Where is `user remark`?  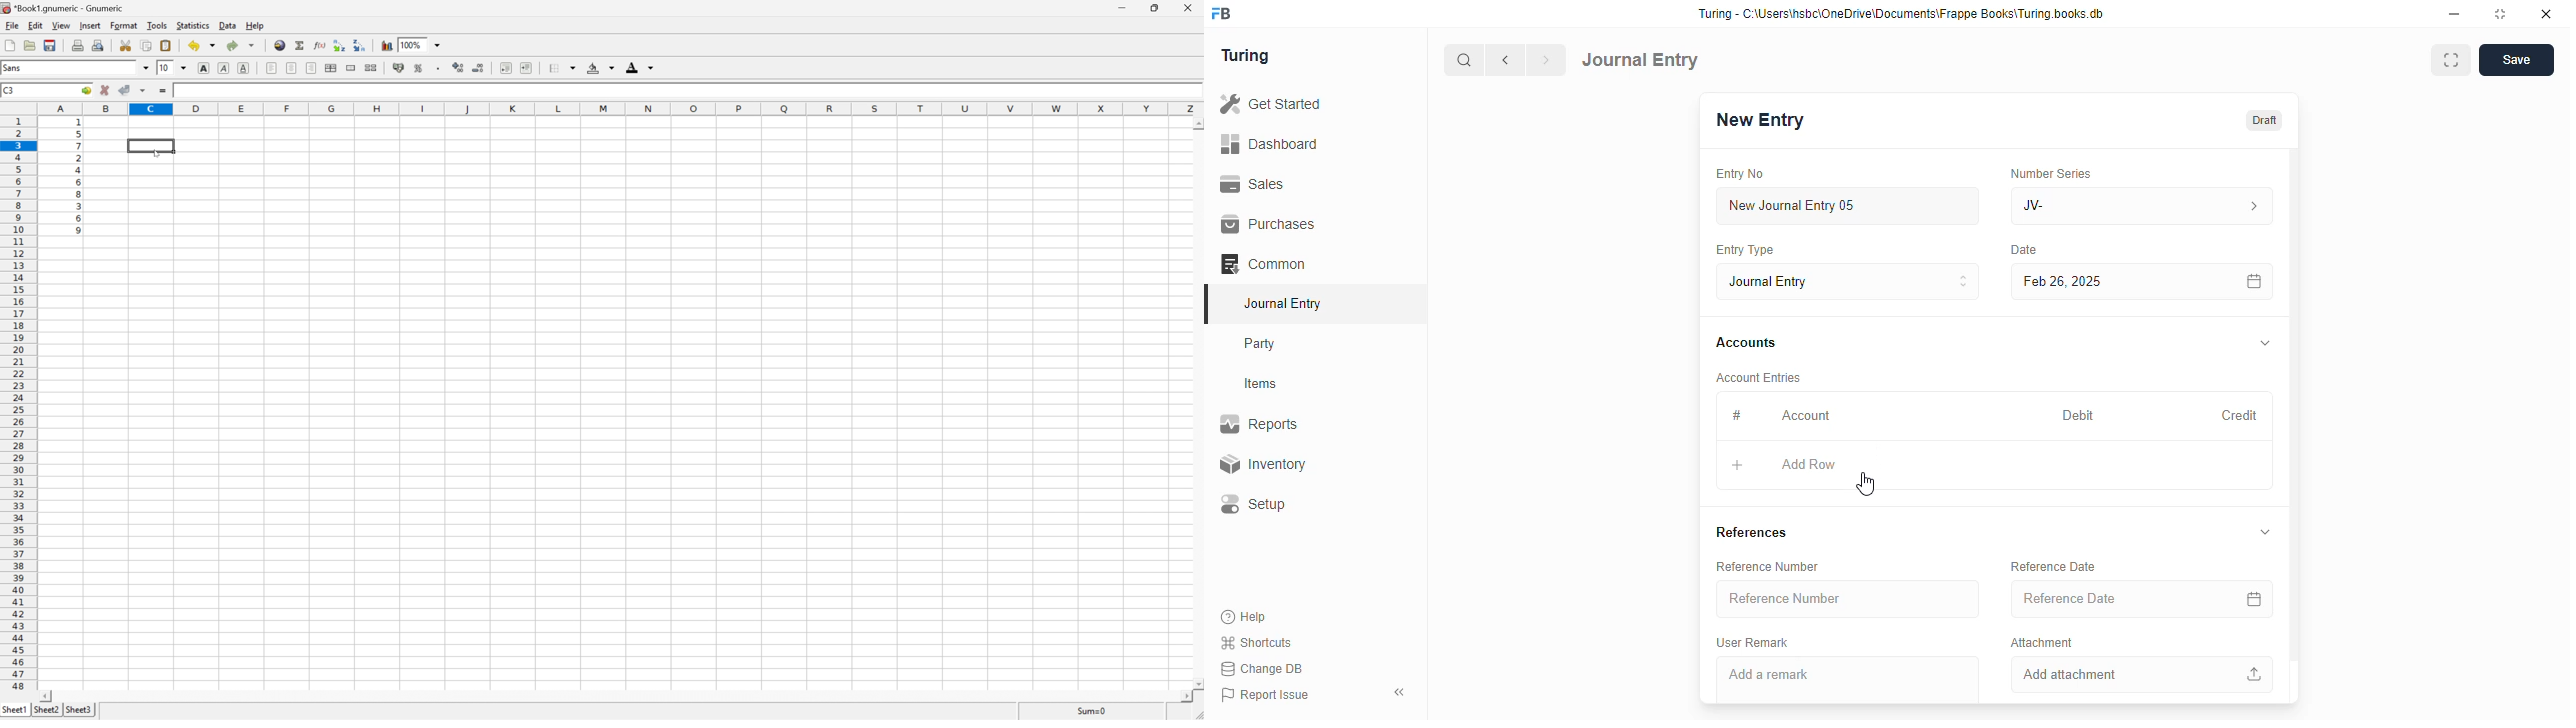 user remark is located at coordinates (1752, 642).